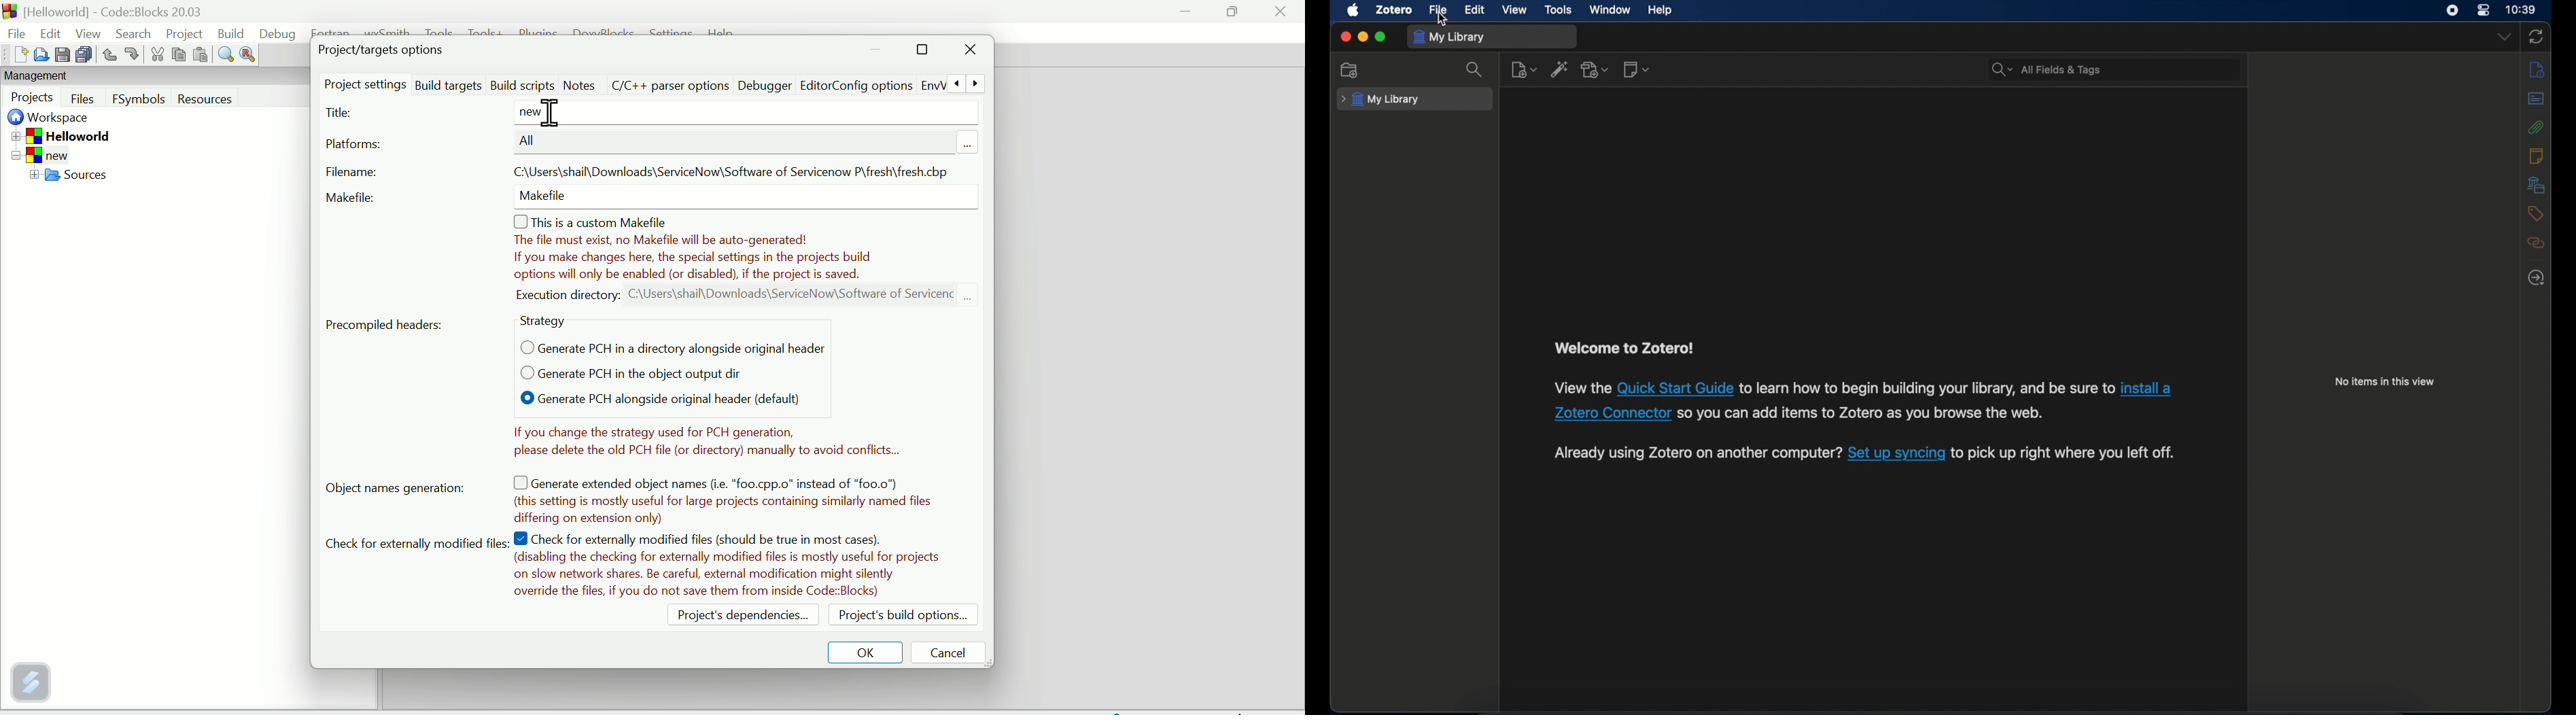 The image size is (2576, 728). What do you see at coordinates (2536, 98) in the screenshot?
I see `abstract` at bounding box center [2536, 98].